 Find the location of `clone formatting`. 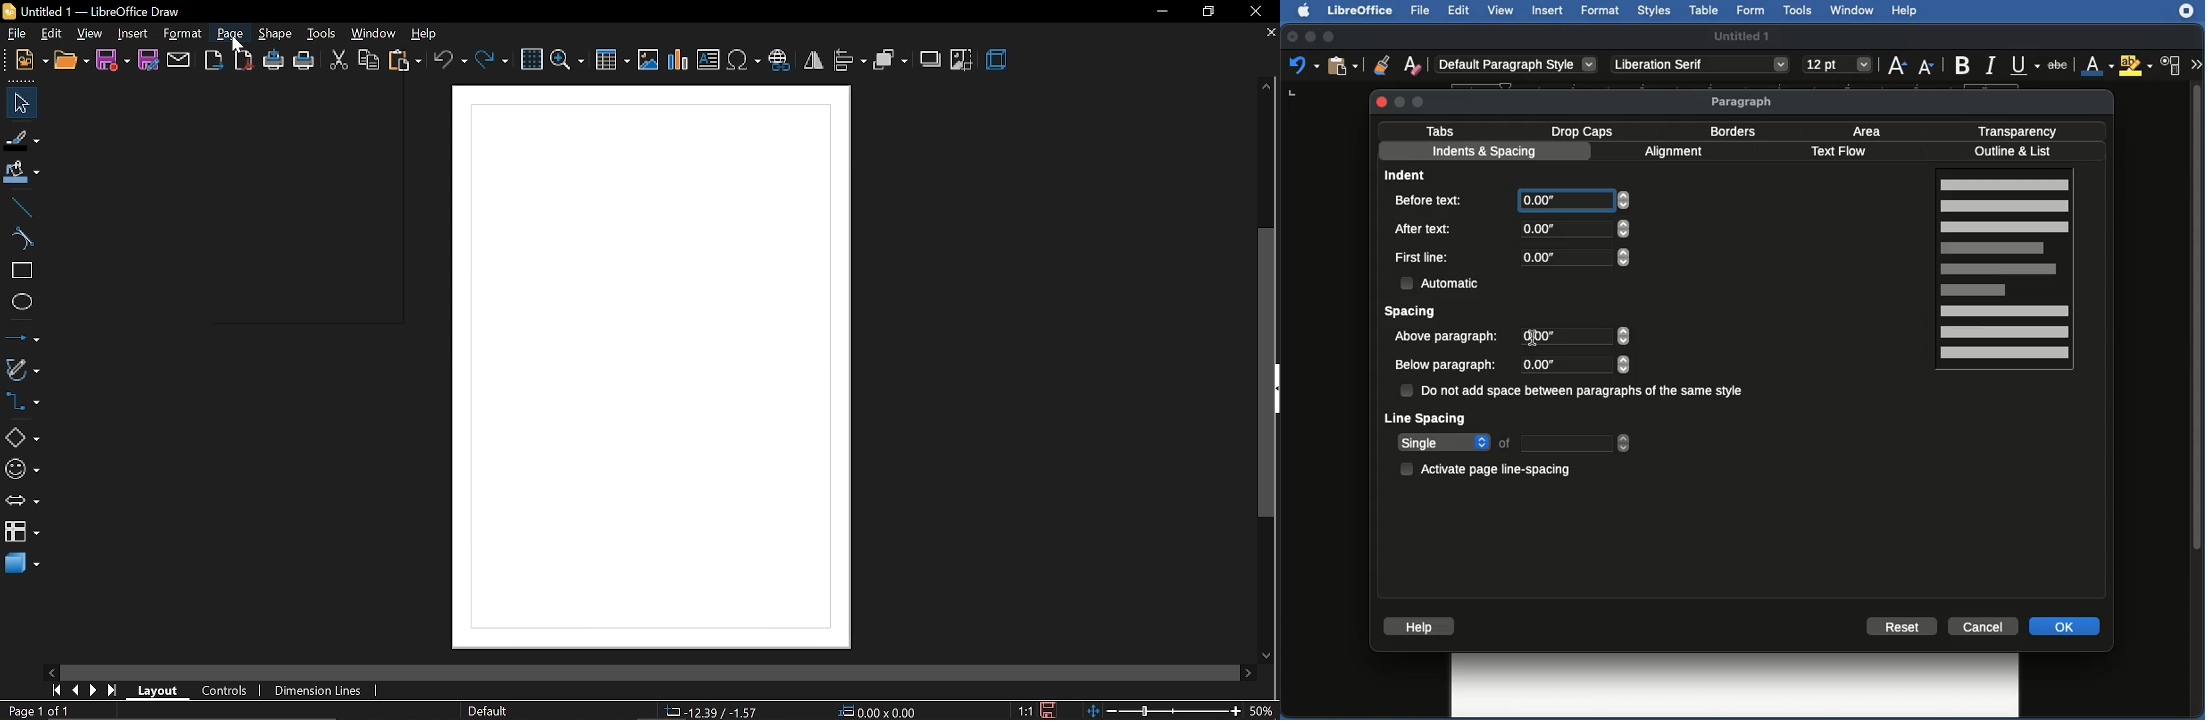

clone formatting is located at coordinates (1376, 64).